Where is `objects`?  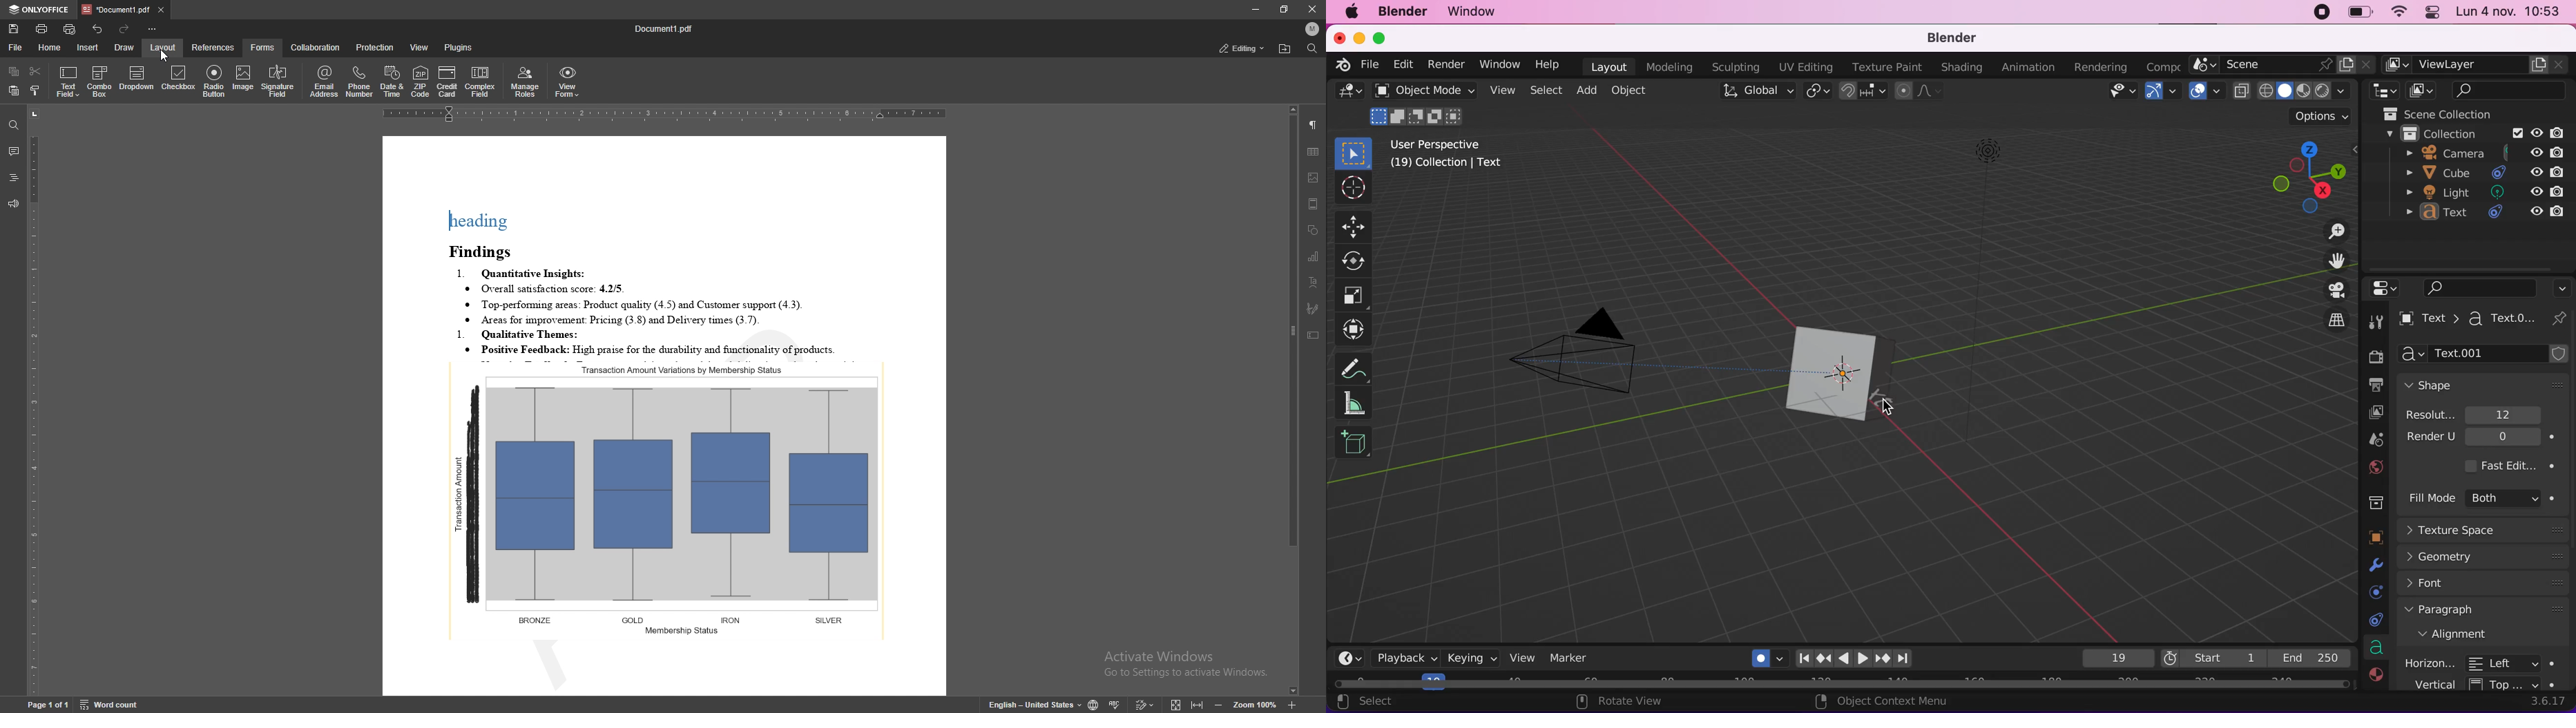 objects is located at coordinates (2378, 537).